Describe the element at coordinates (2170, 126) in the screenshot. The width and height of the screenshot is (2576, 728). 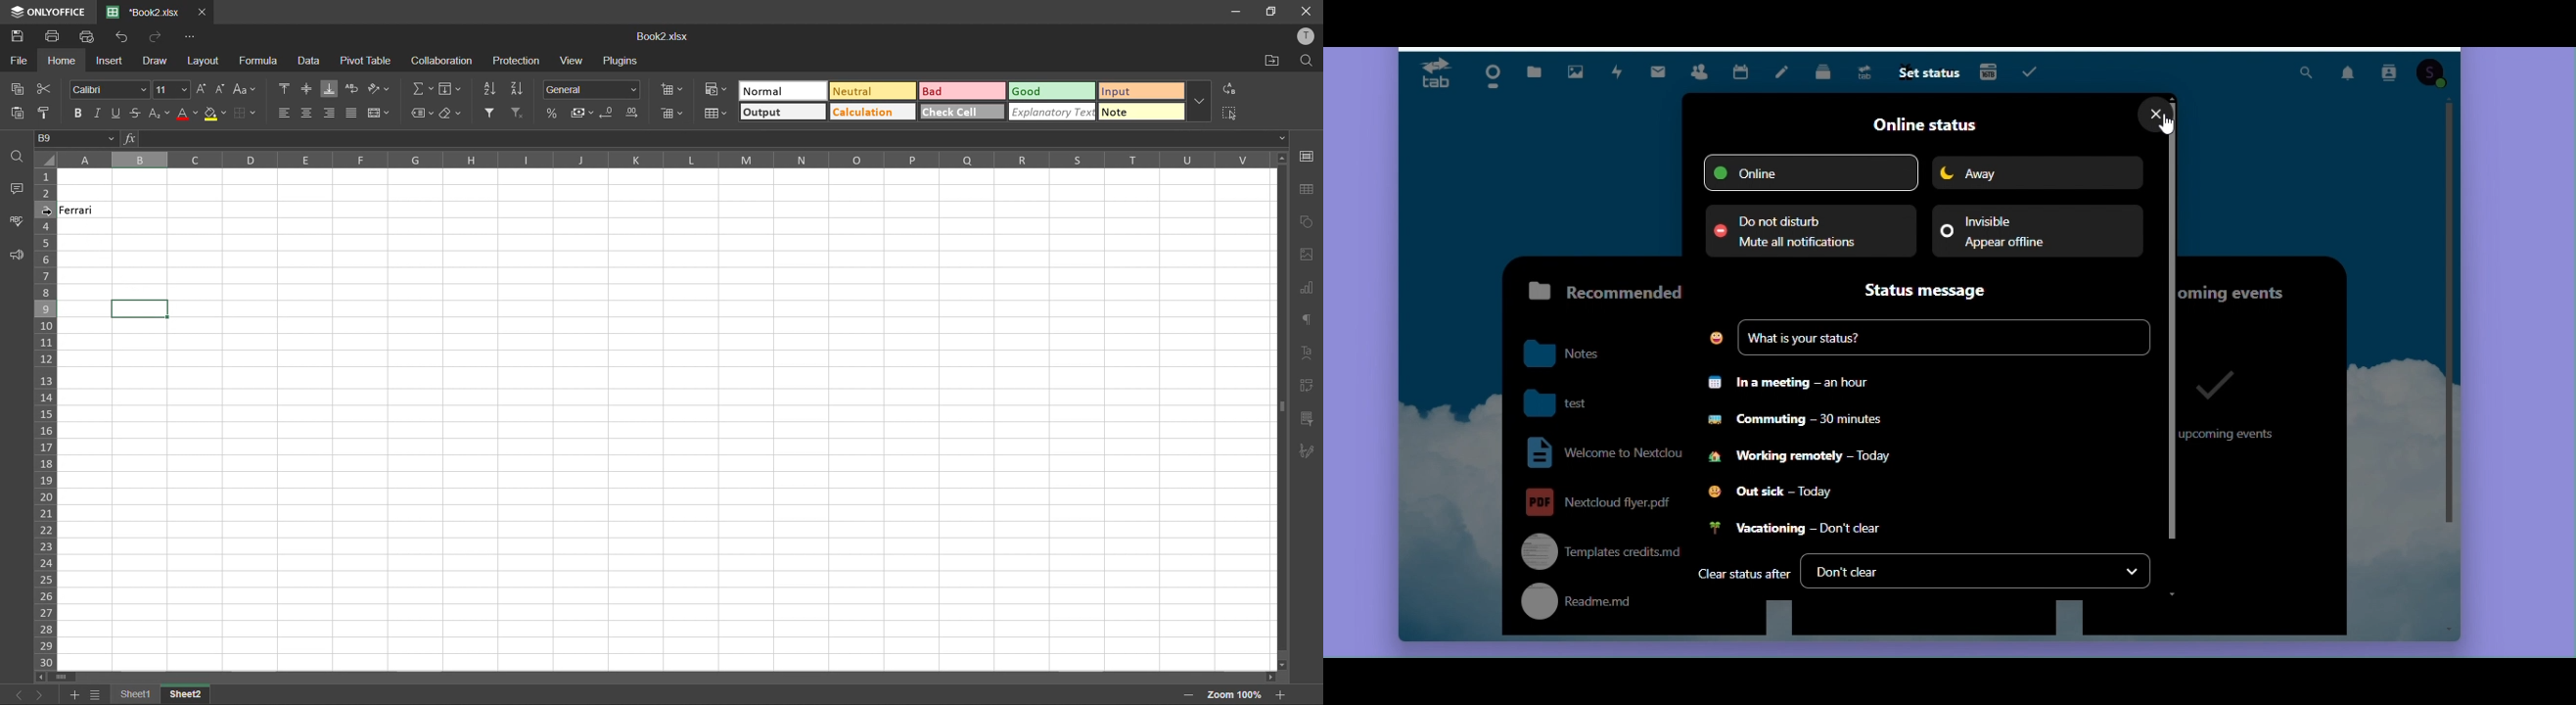
I see `Mouse pointer` at that location.